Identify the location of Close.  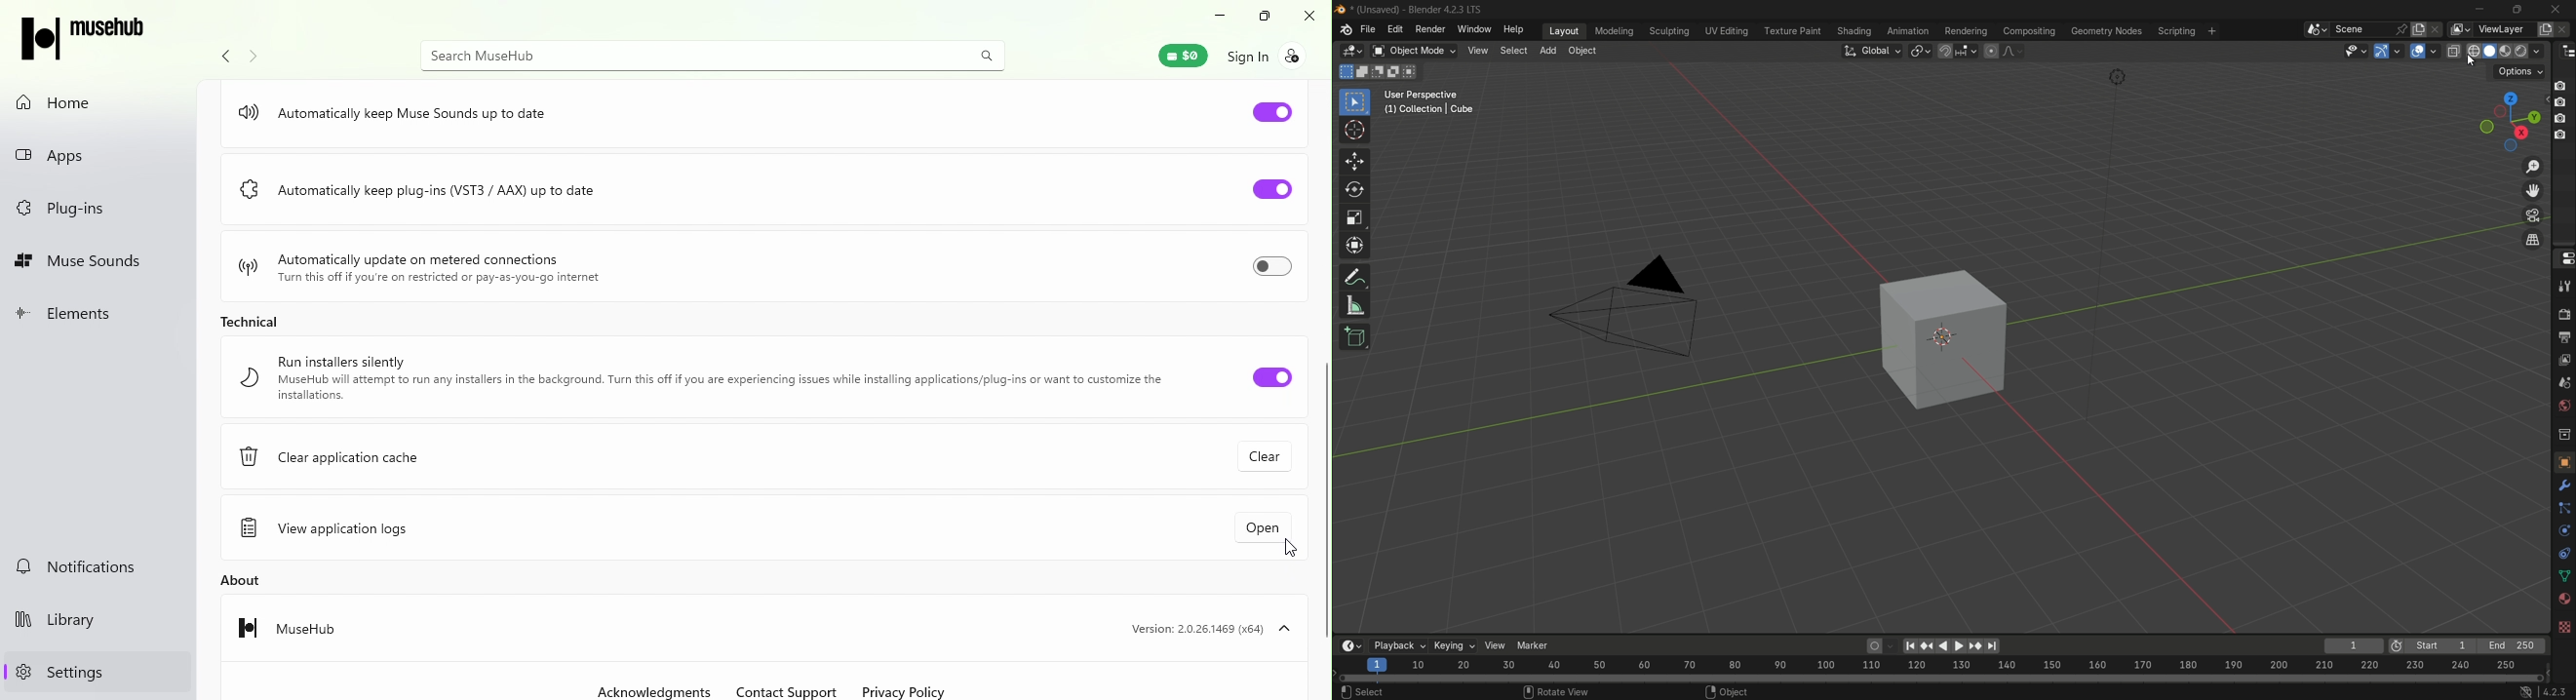
(1313, 15).